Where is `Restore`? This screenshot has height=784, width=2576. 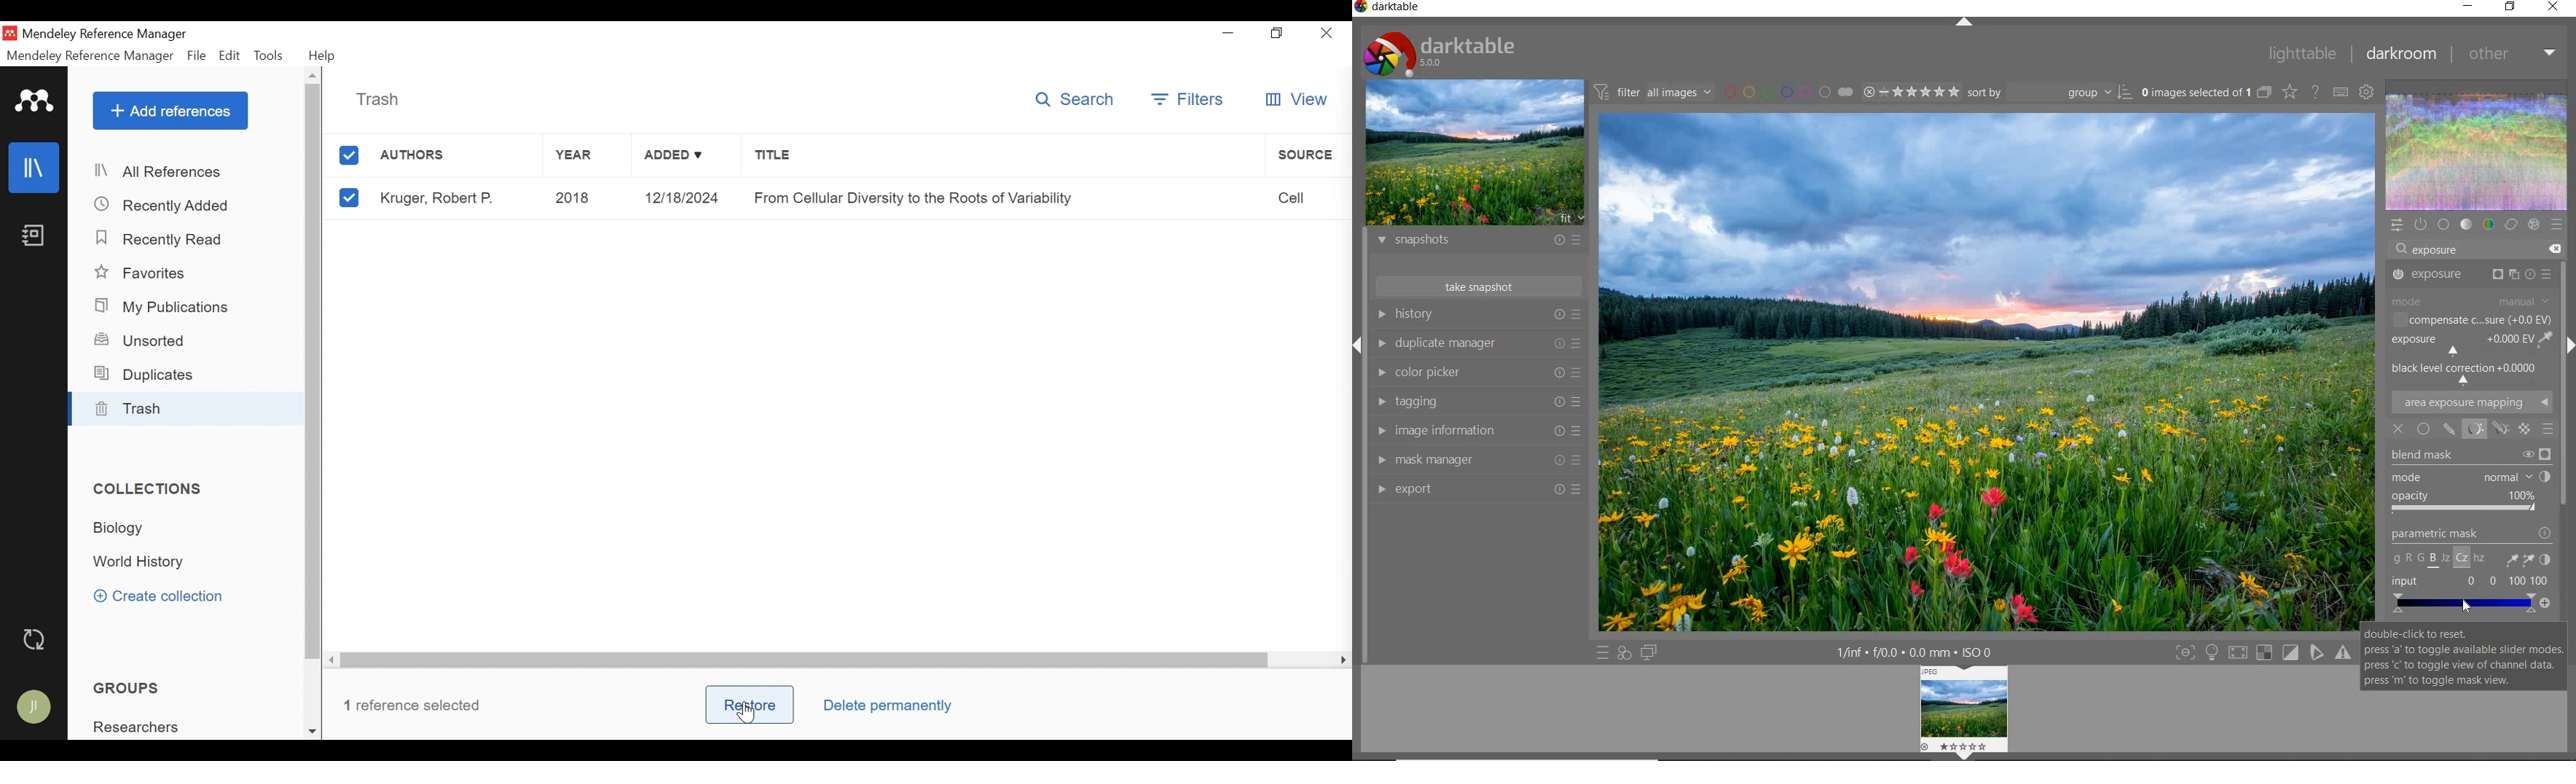
Restore is located at coordinates (1275, 34).